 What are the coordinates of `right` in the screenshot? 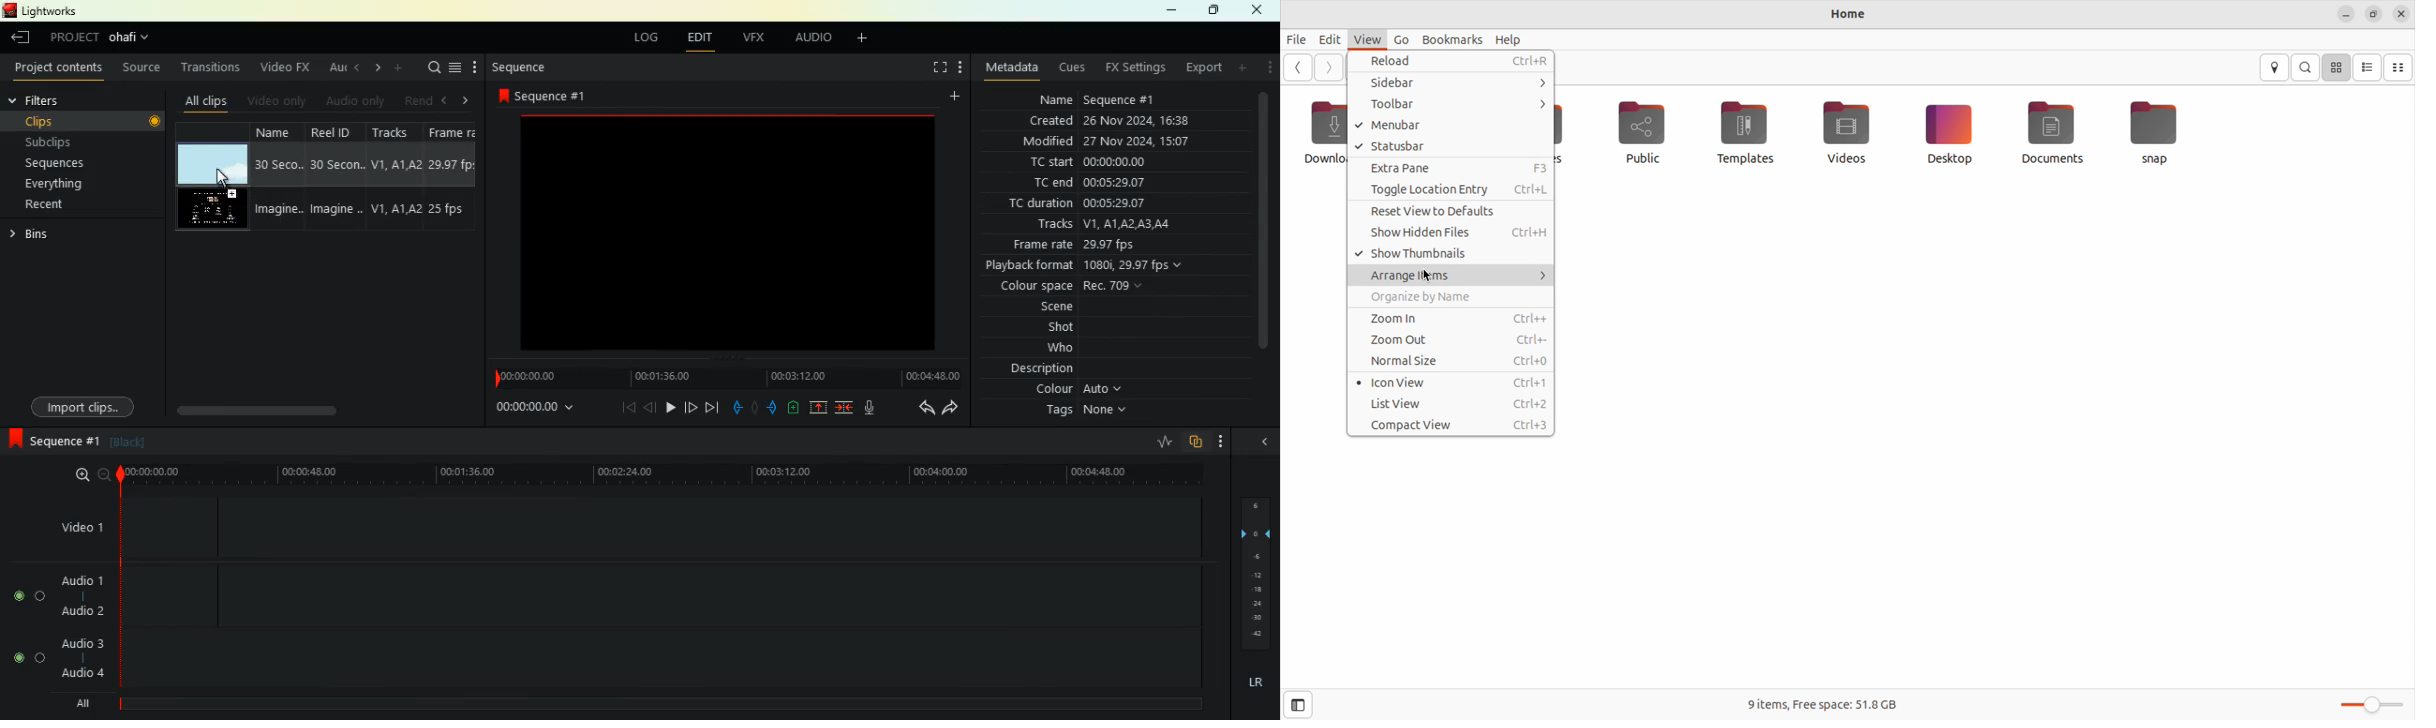 It's located at (468, 102).